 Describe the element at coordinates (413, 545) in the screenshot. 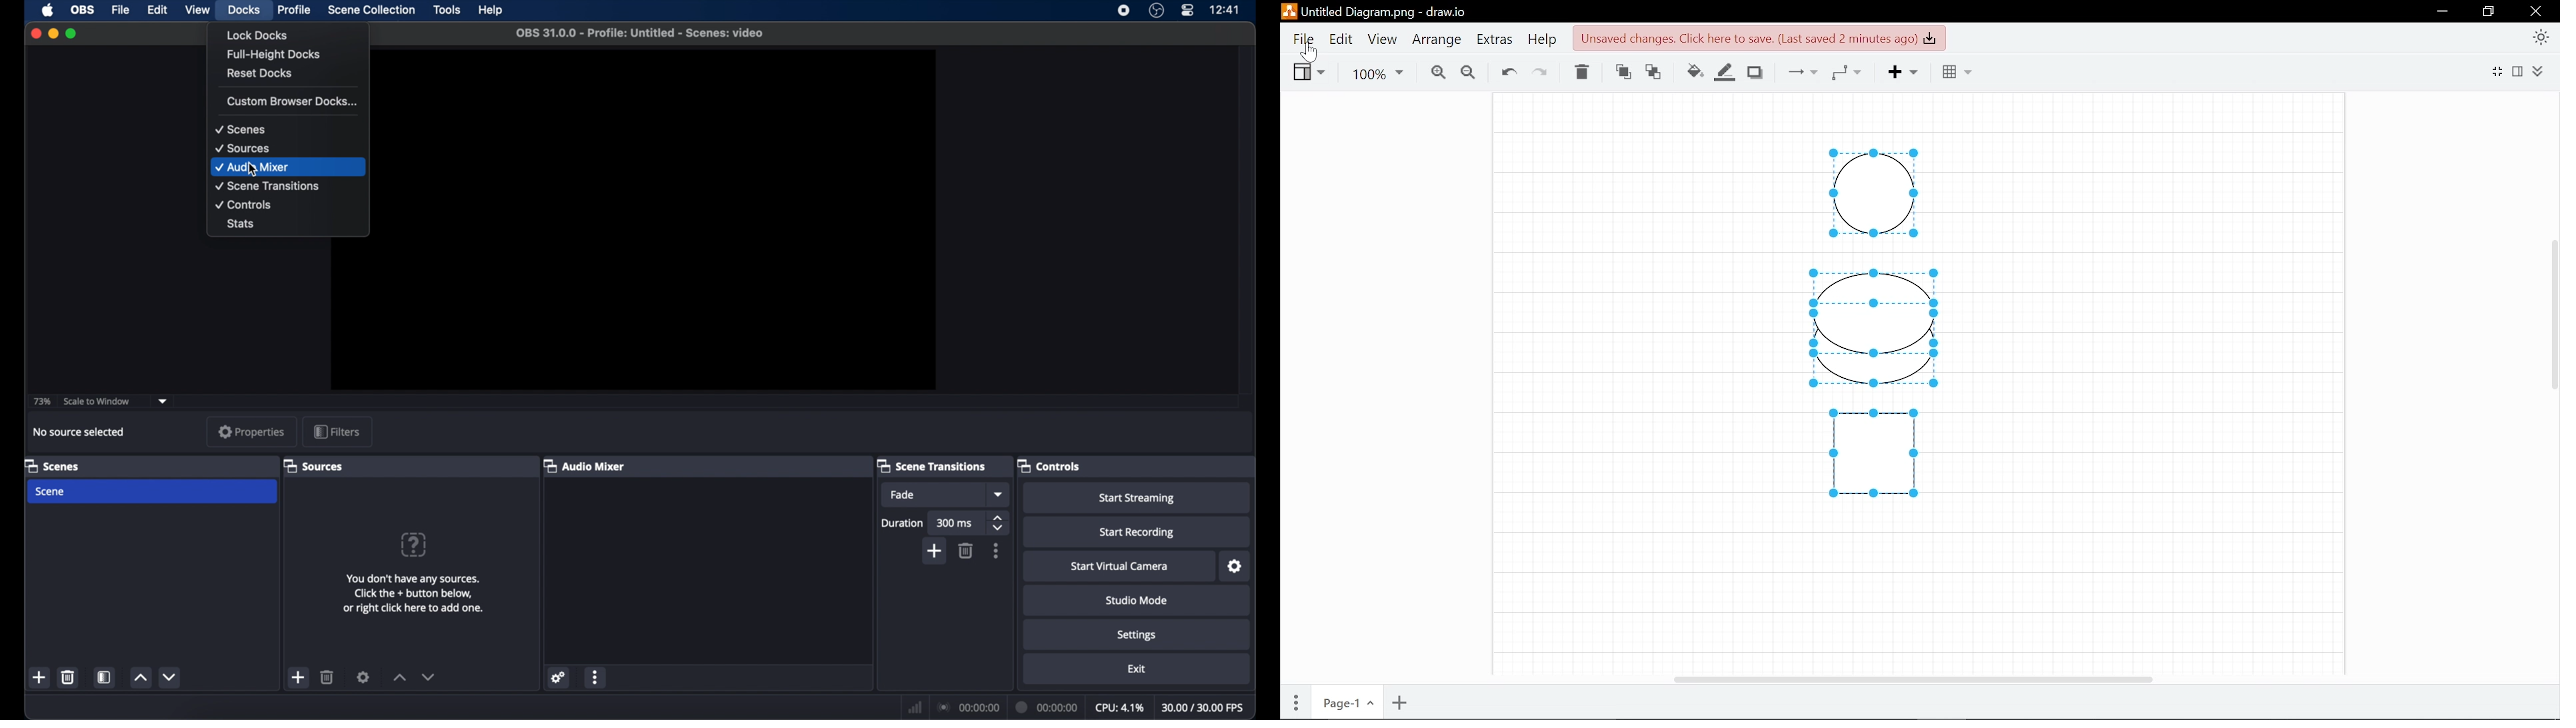

I see `question mark icon` at that location.